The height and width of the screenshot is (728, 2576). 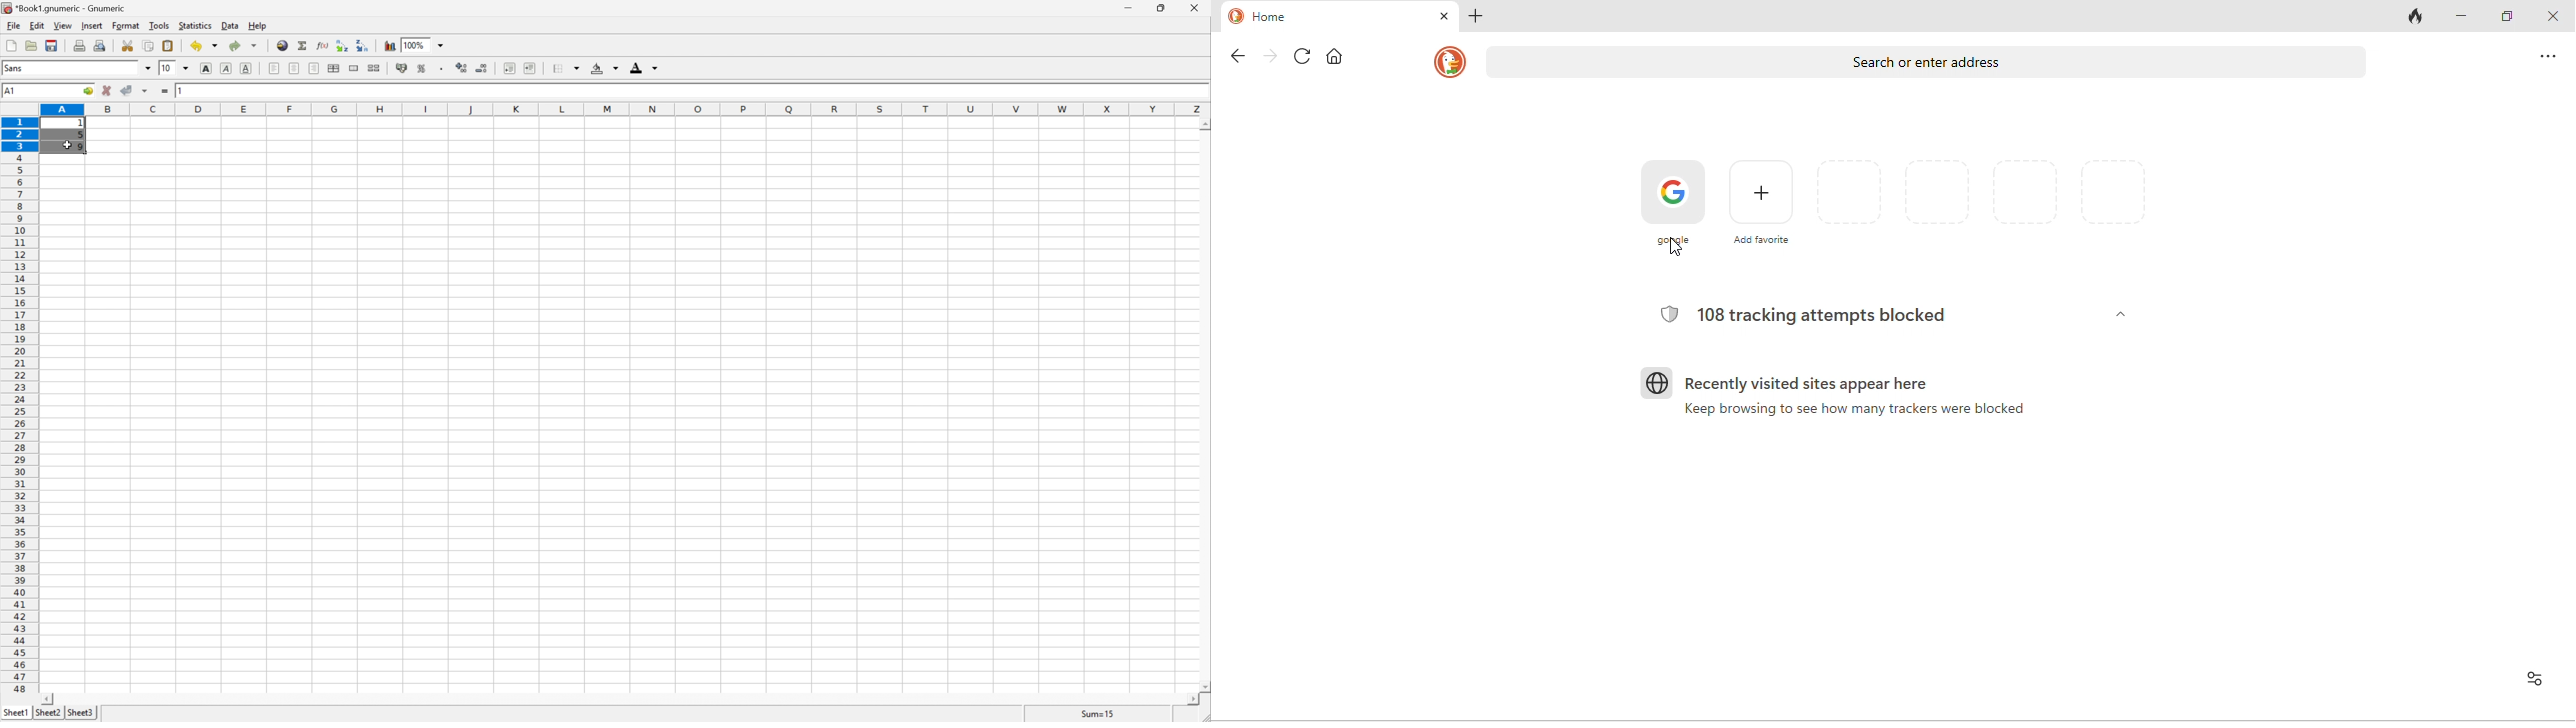 I want to click on home, so click(x=1333, y=56).